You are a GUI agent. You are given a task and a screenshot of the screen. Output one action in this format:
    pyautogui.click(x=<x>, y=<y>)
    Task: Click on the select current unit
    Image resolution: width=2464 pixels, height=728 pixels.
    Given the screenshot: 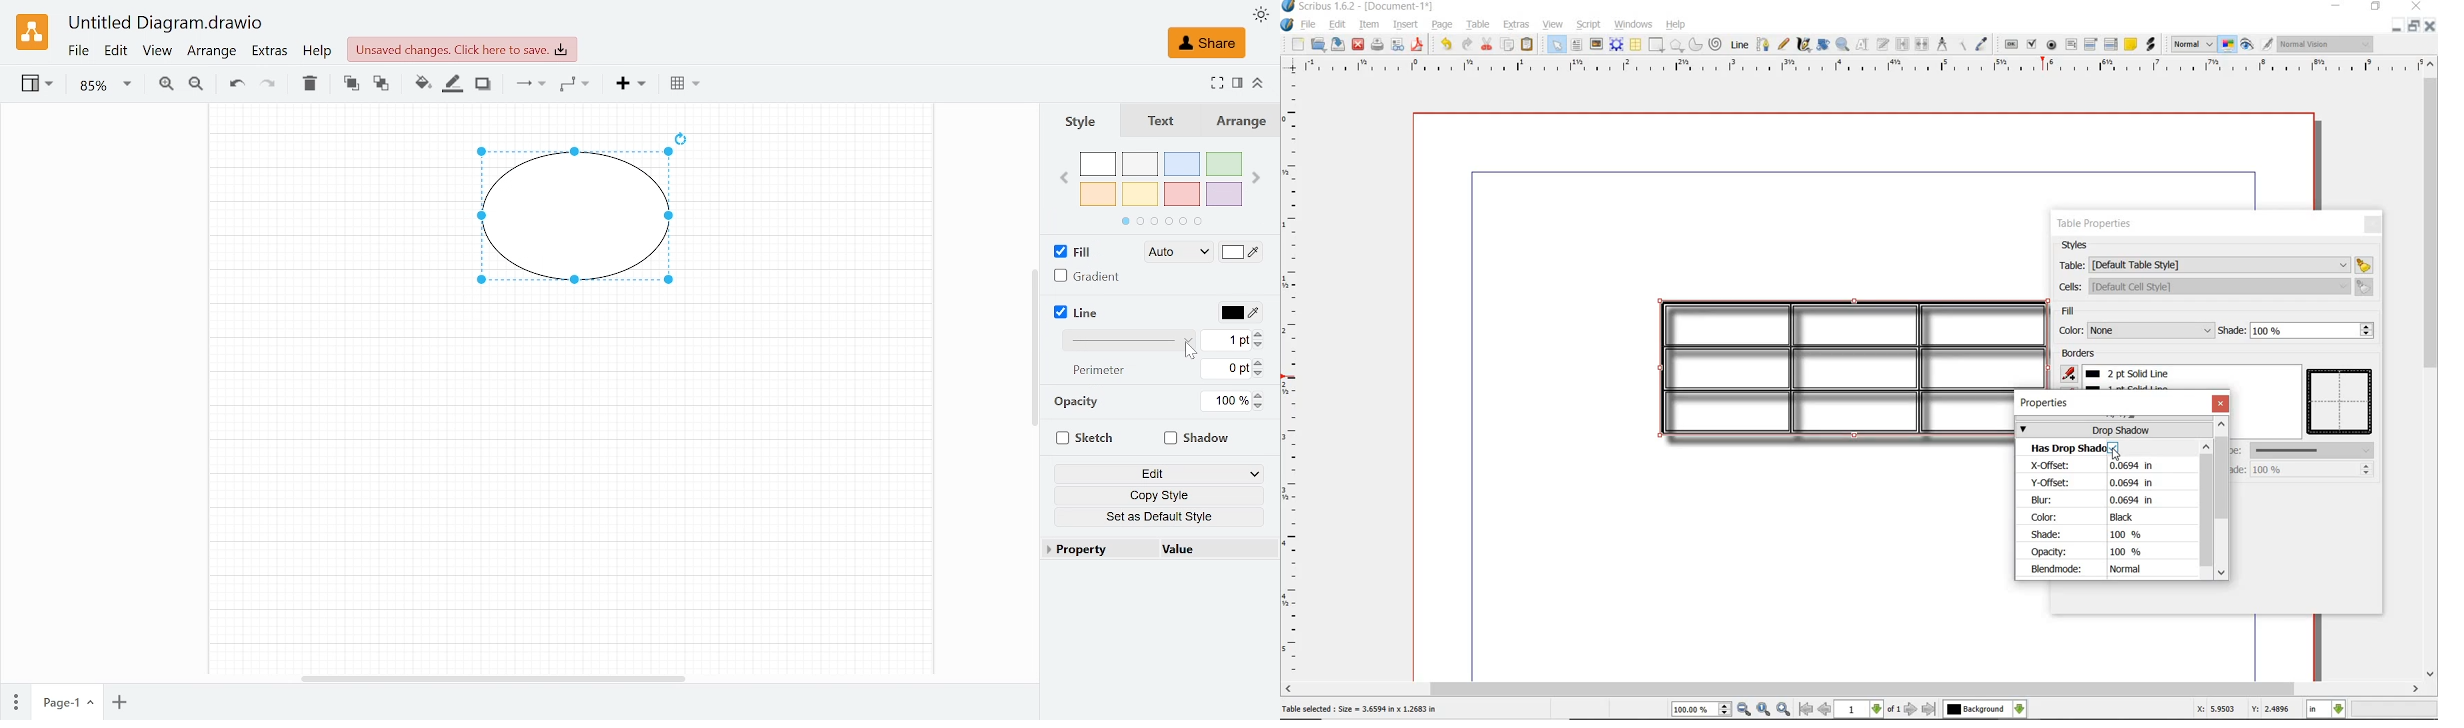 What is the action you would take?
    pyautogui.click(x=2326, y=710)
    